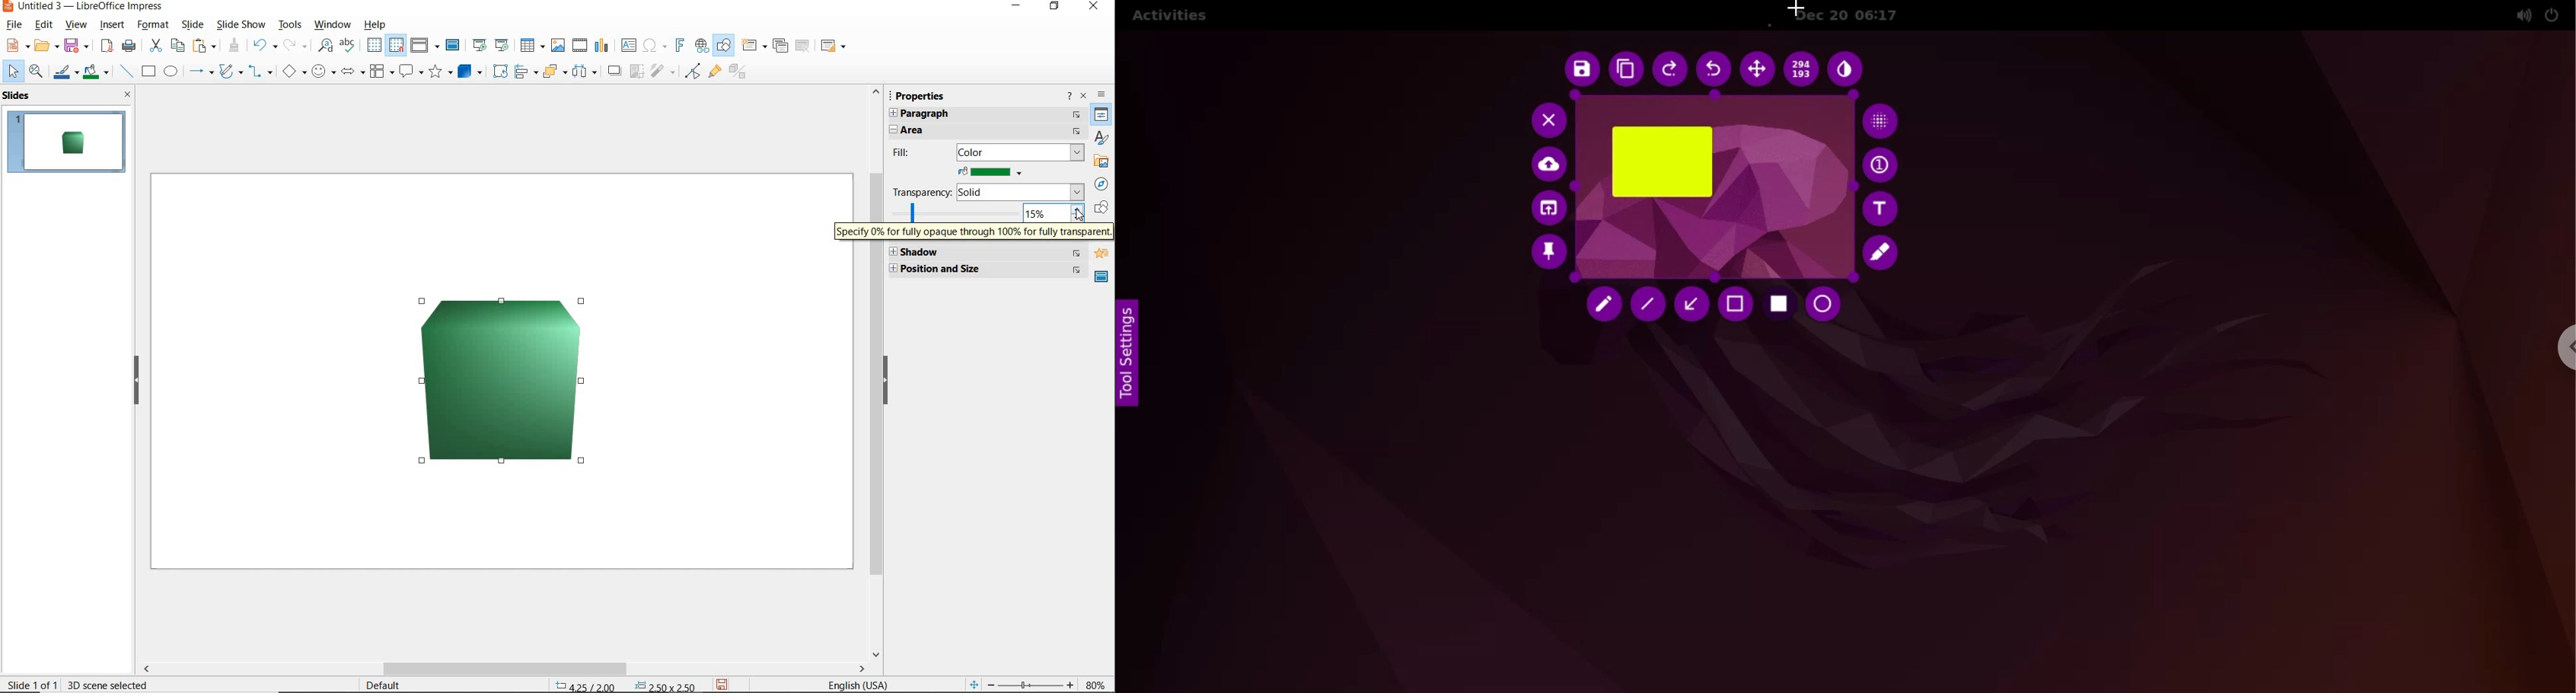 The image size is (2576, 700). Describe the element at coordinates (2520, 15) in the screenshot. I see `sound options` at that location.